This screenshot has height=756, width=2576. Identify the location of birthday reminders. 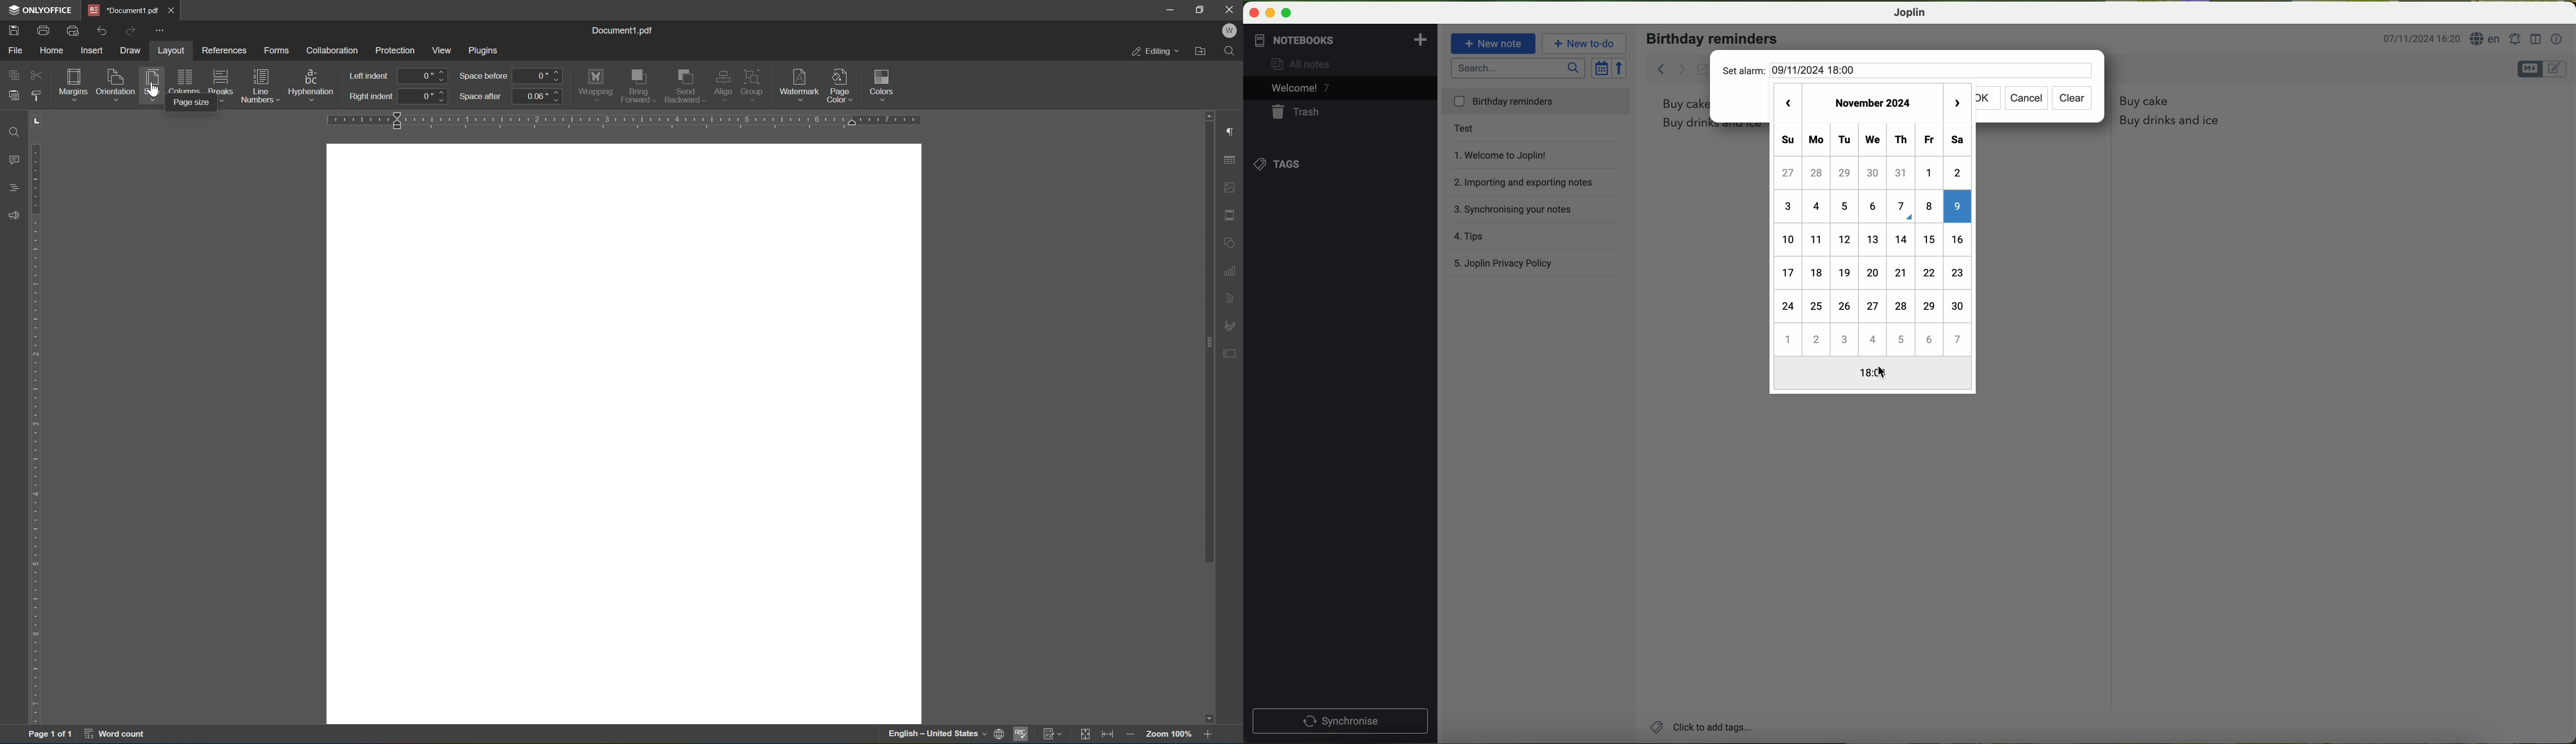
(1714, 38).